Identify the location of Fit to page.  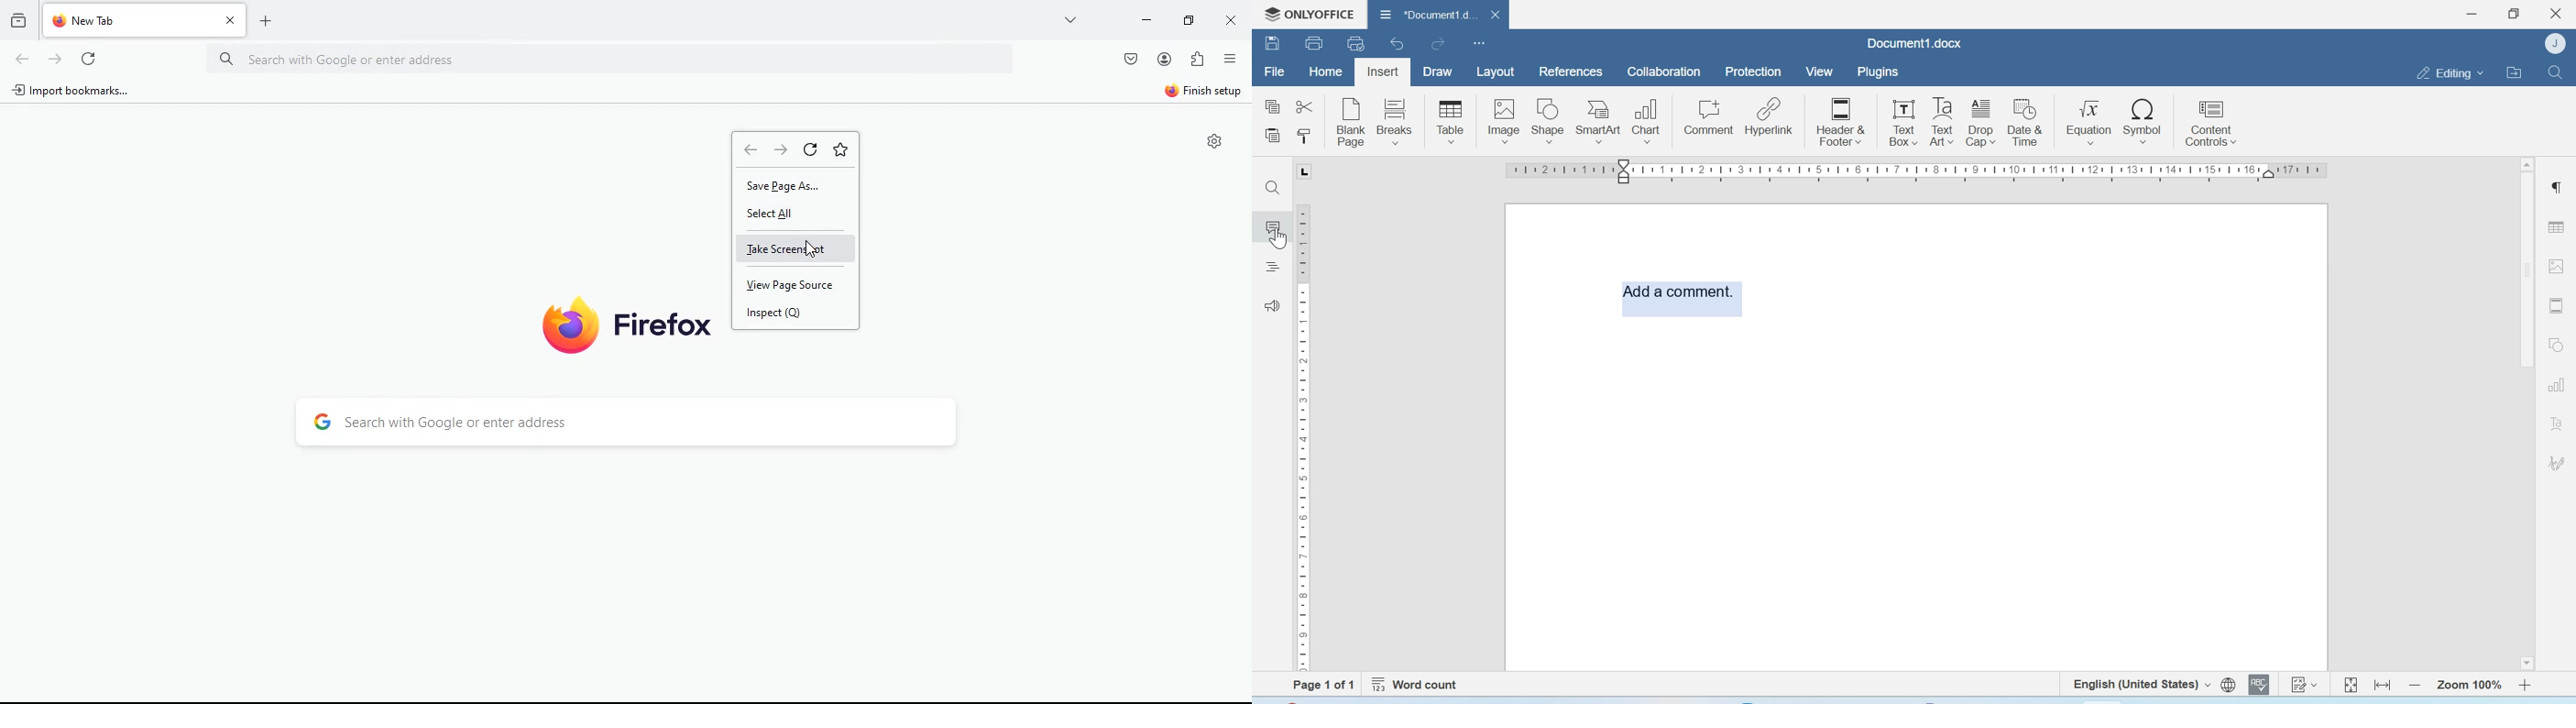
(2352, 684).